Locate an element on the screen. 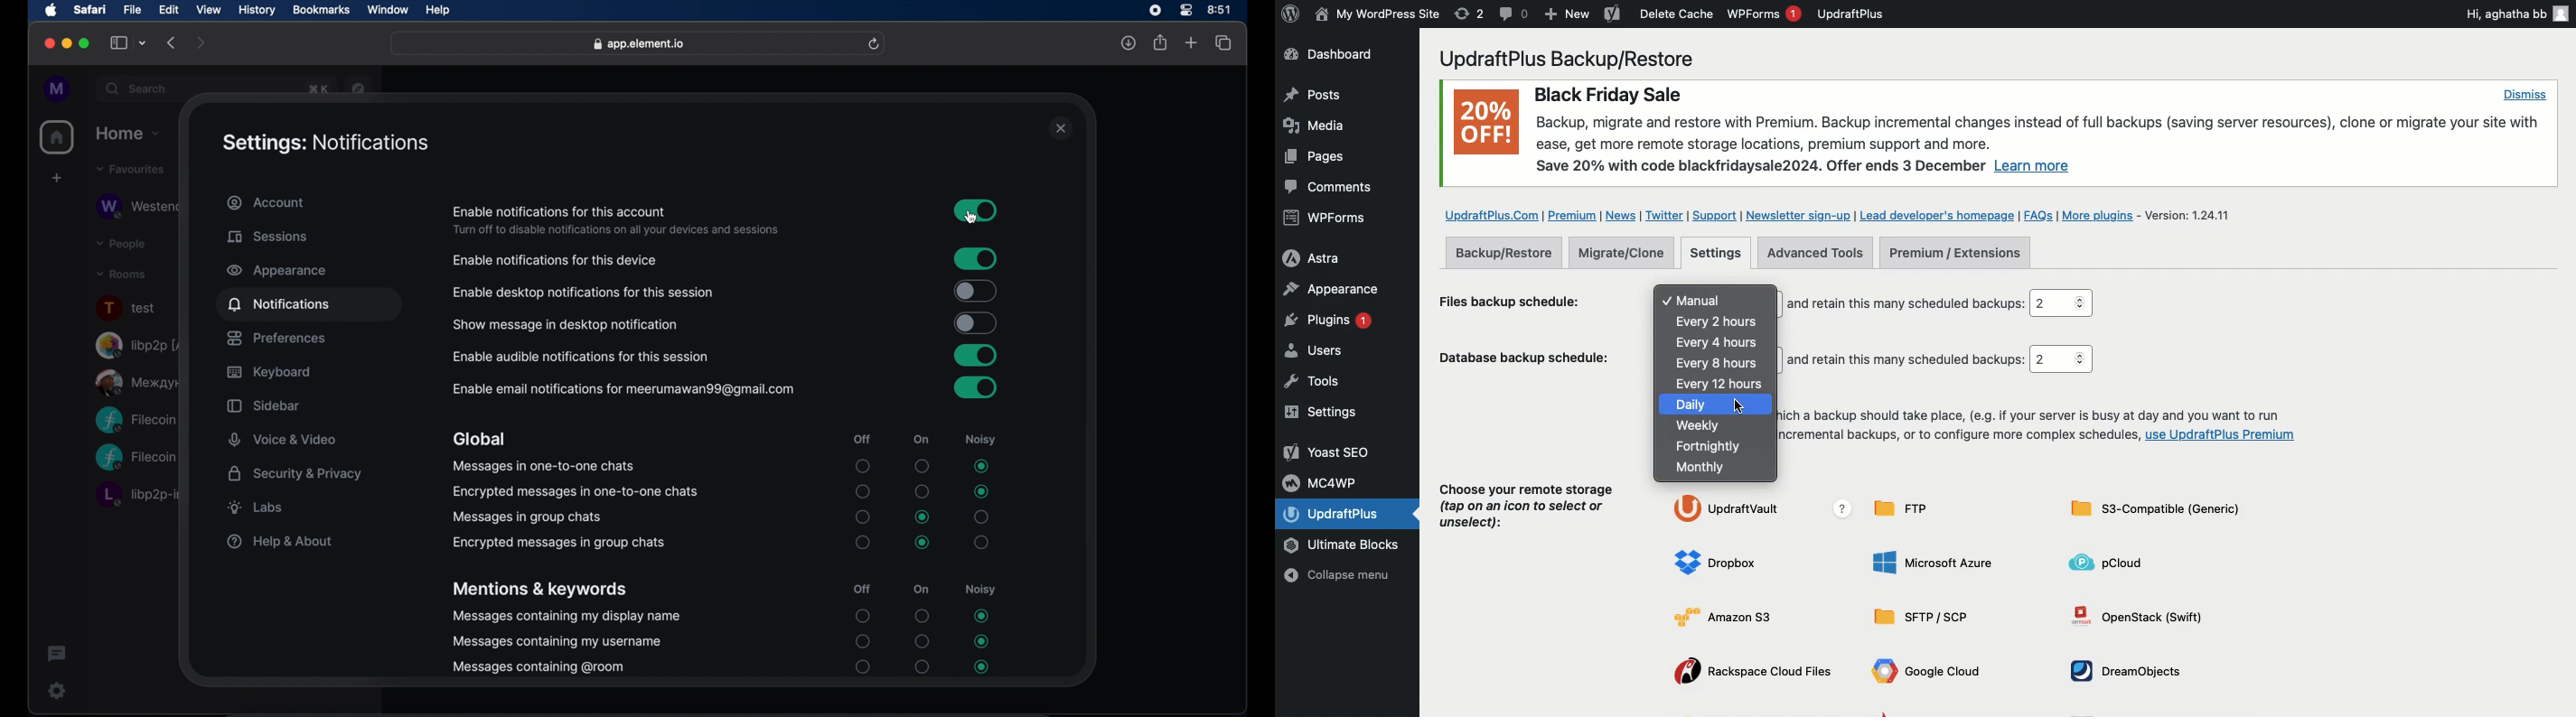  Weekly is located at coordinates (1700, 425).